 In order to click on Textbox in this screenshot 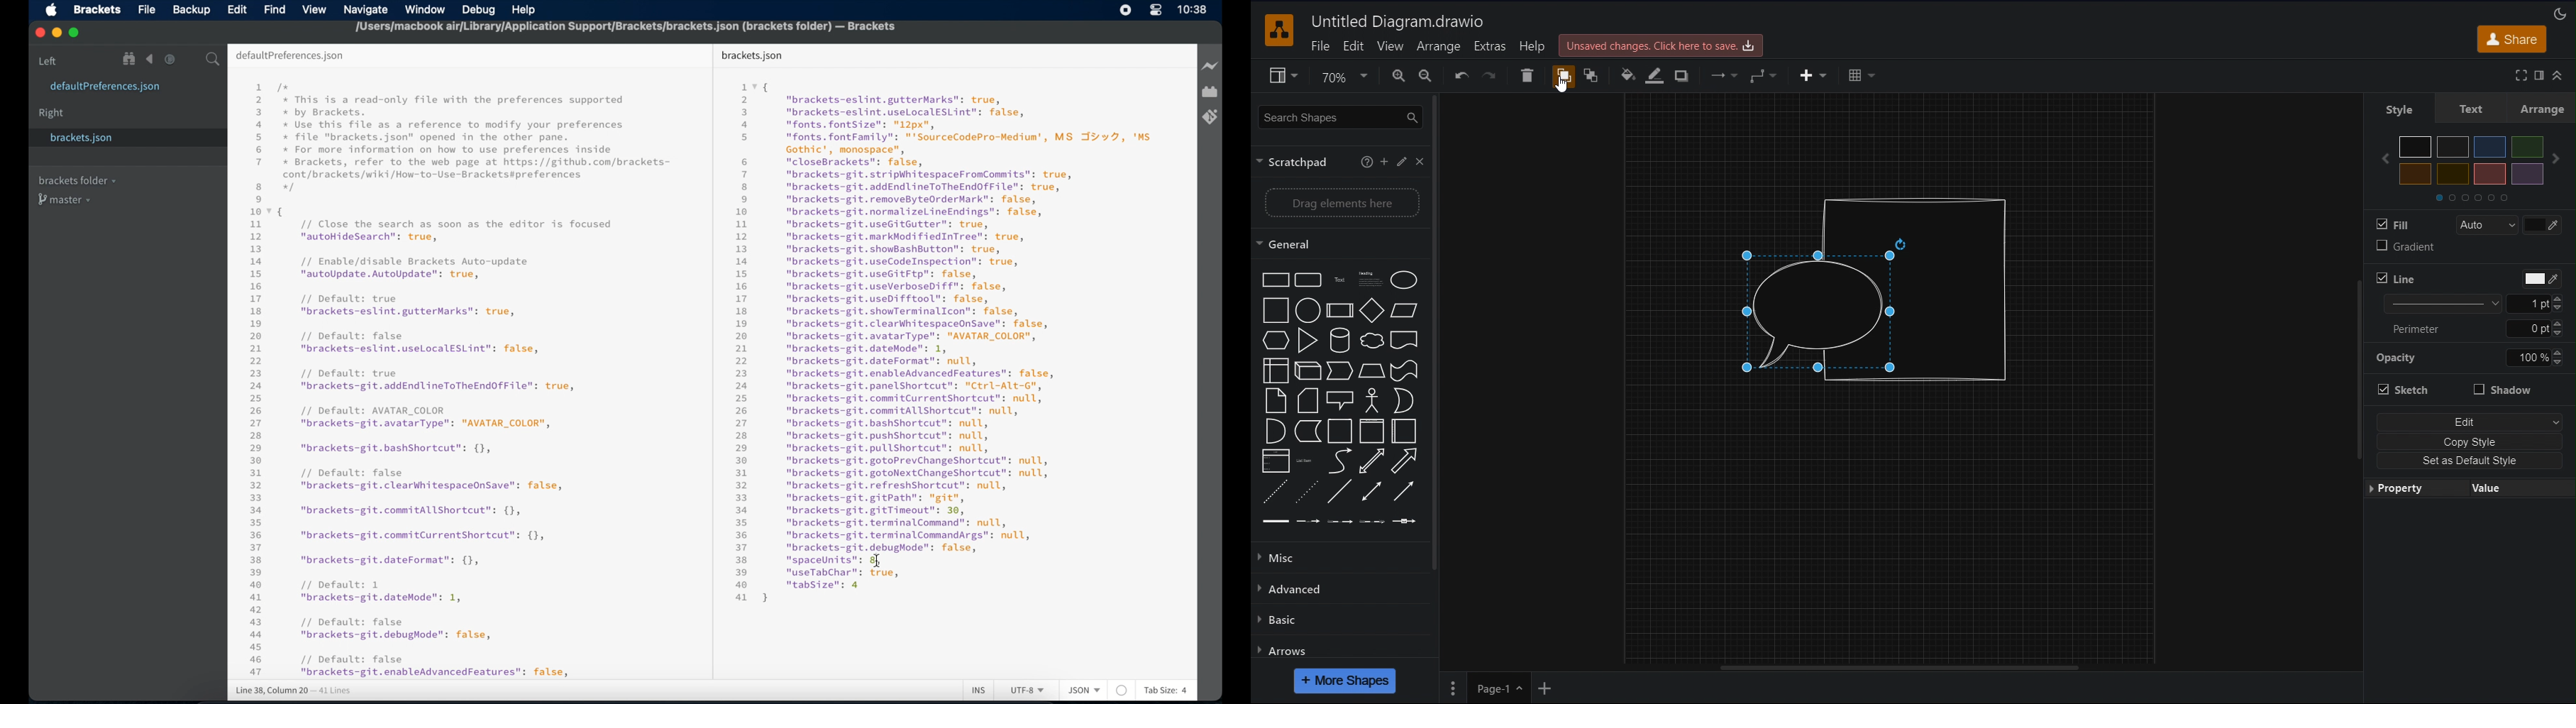, I will do `click(1371, 280)`.